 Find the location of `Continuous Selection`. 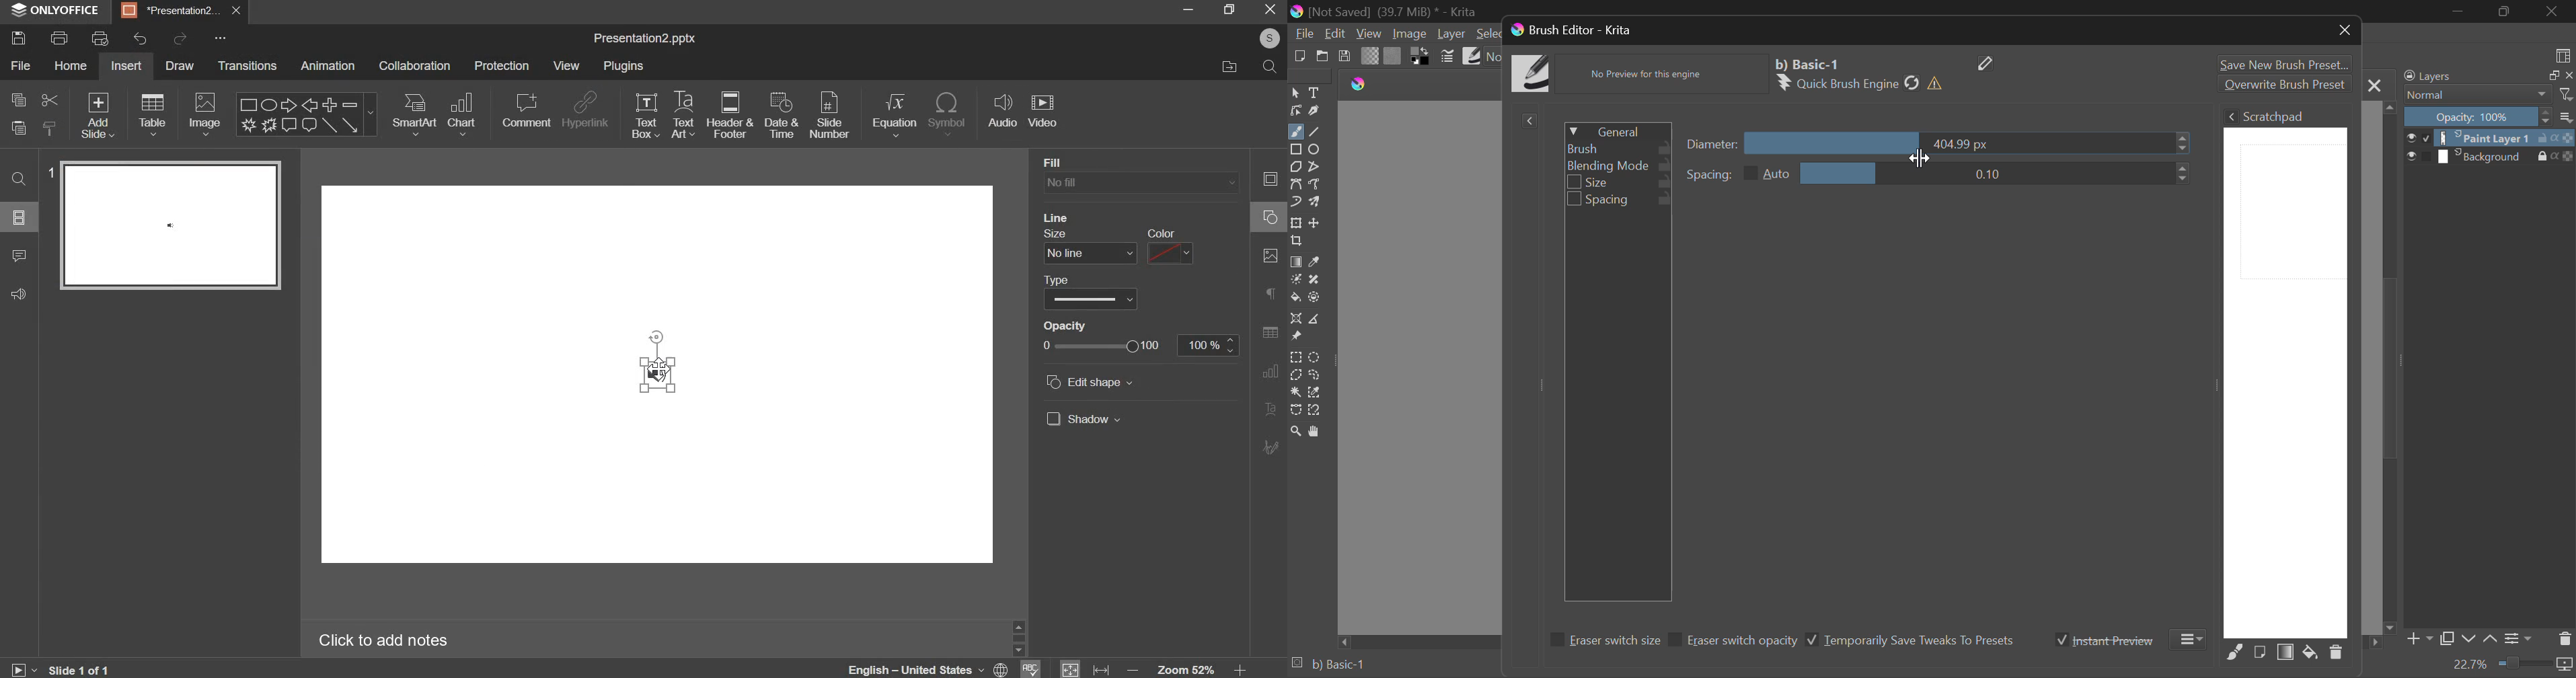

Continuous Selection is located at coordinates (1295, 393).